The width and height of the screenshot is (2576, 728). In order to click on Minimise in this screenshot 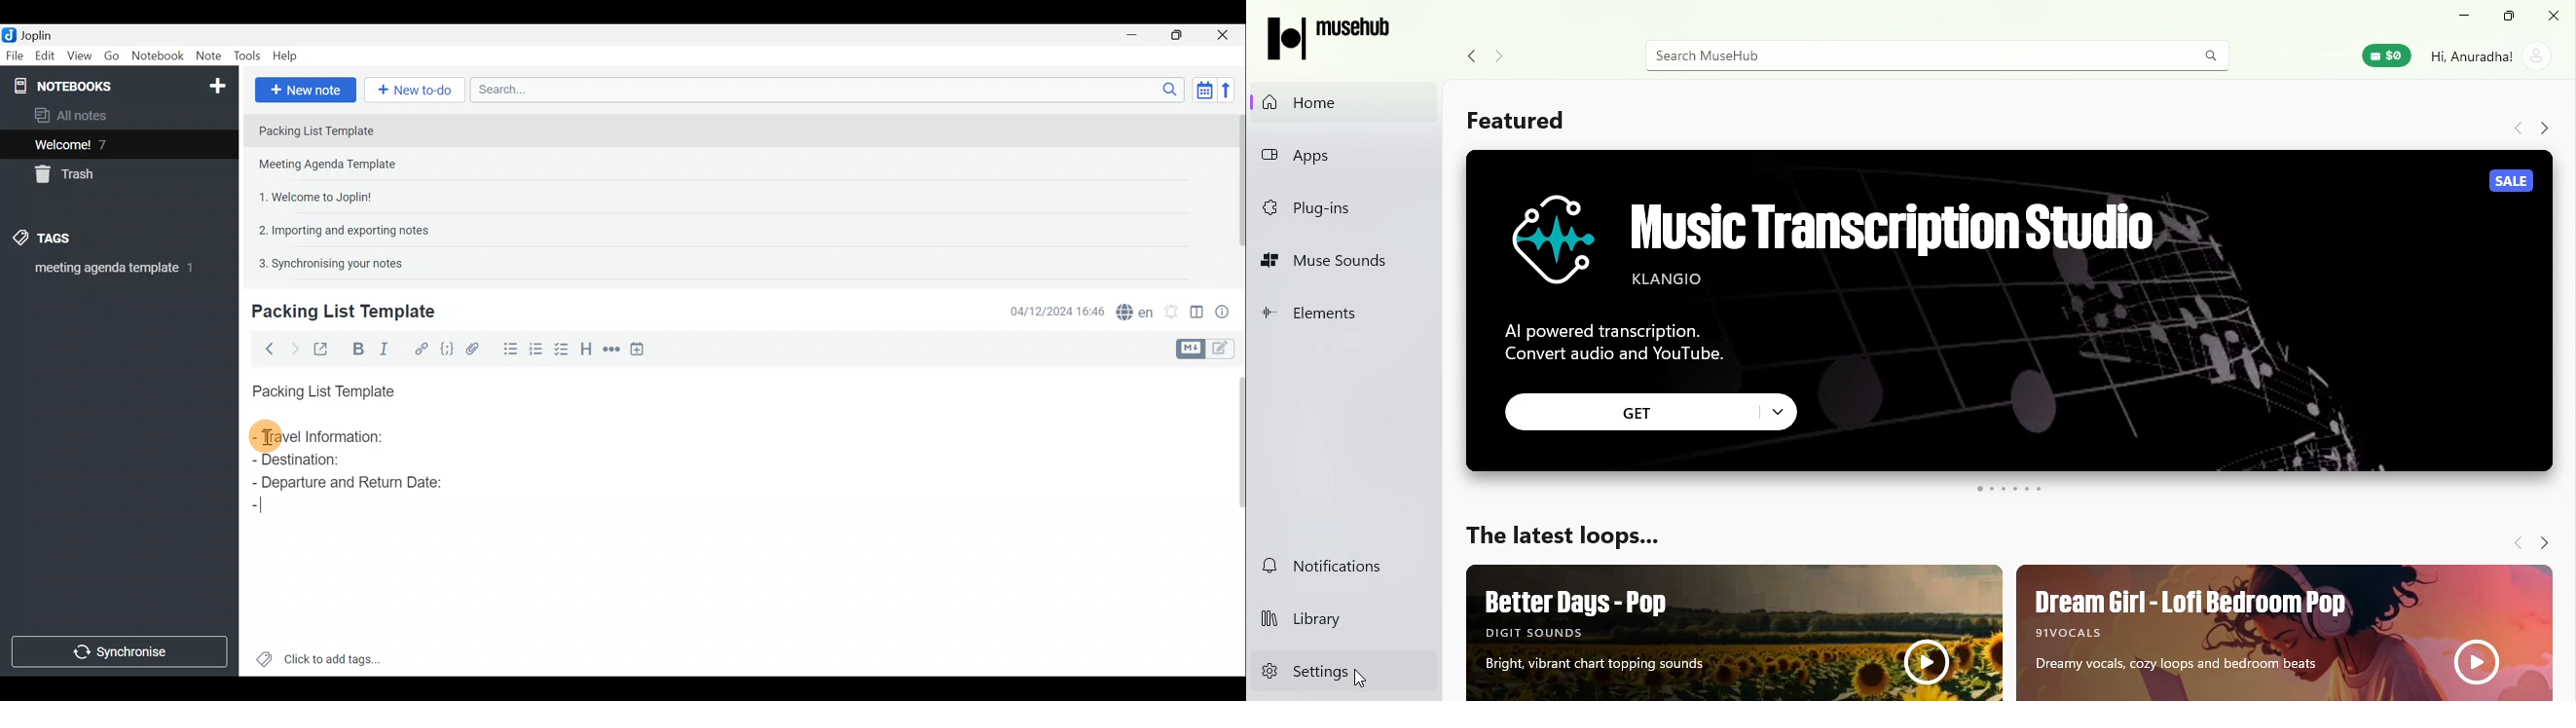, I will do `click(1138, 37)`.